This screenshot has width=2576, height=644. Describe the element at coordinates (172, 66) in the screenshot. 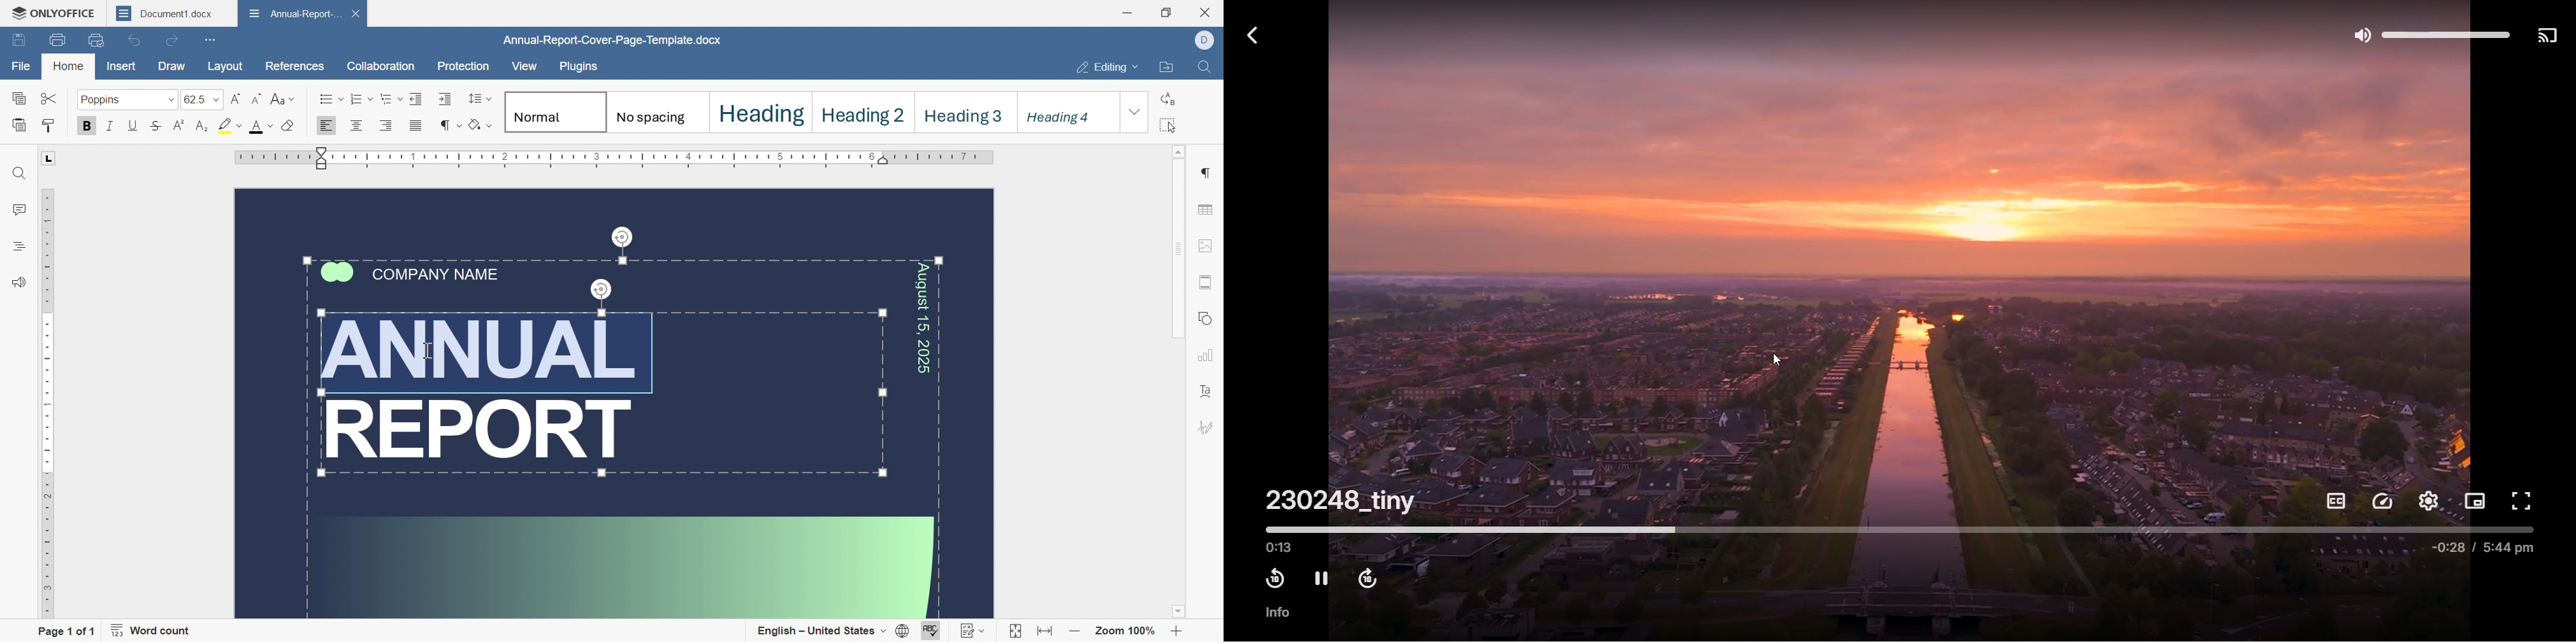

I see `draw` at that location.